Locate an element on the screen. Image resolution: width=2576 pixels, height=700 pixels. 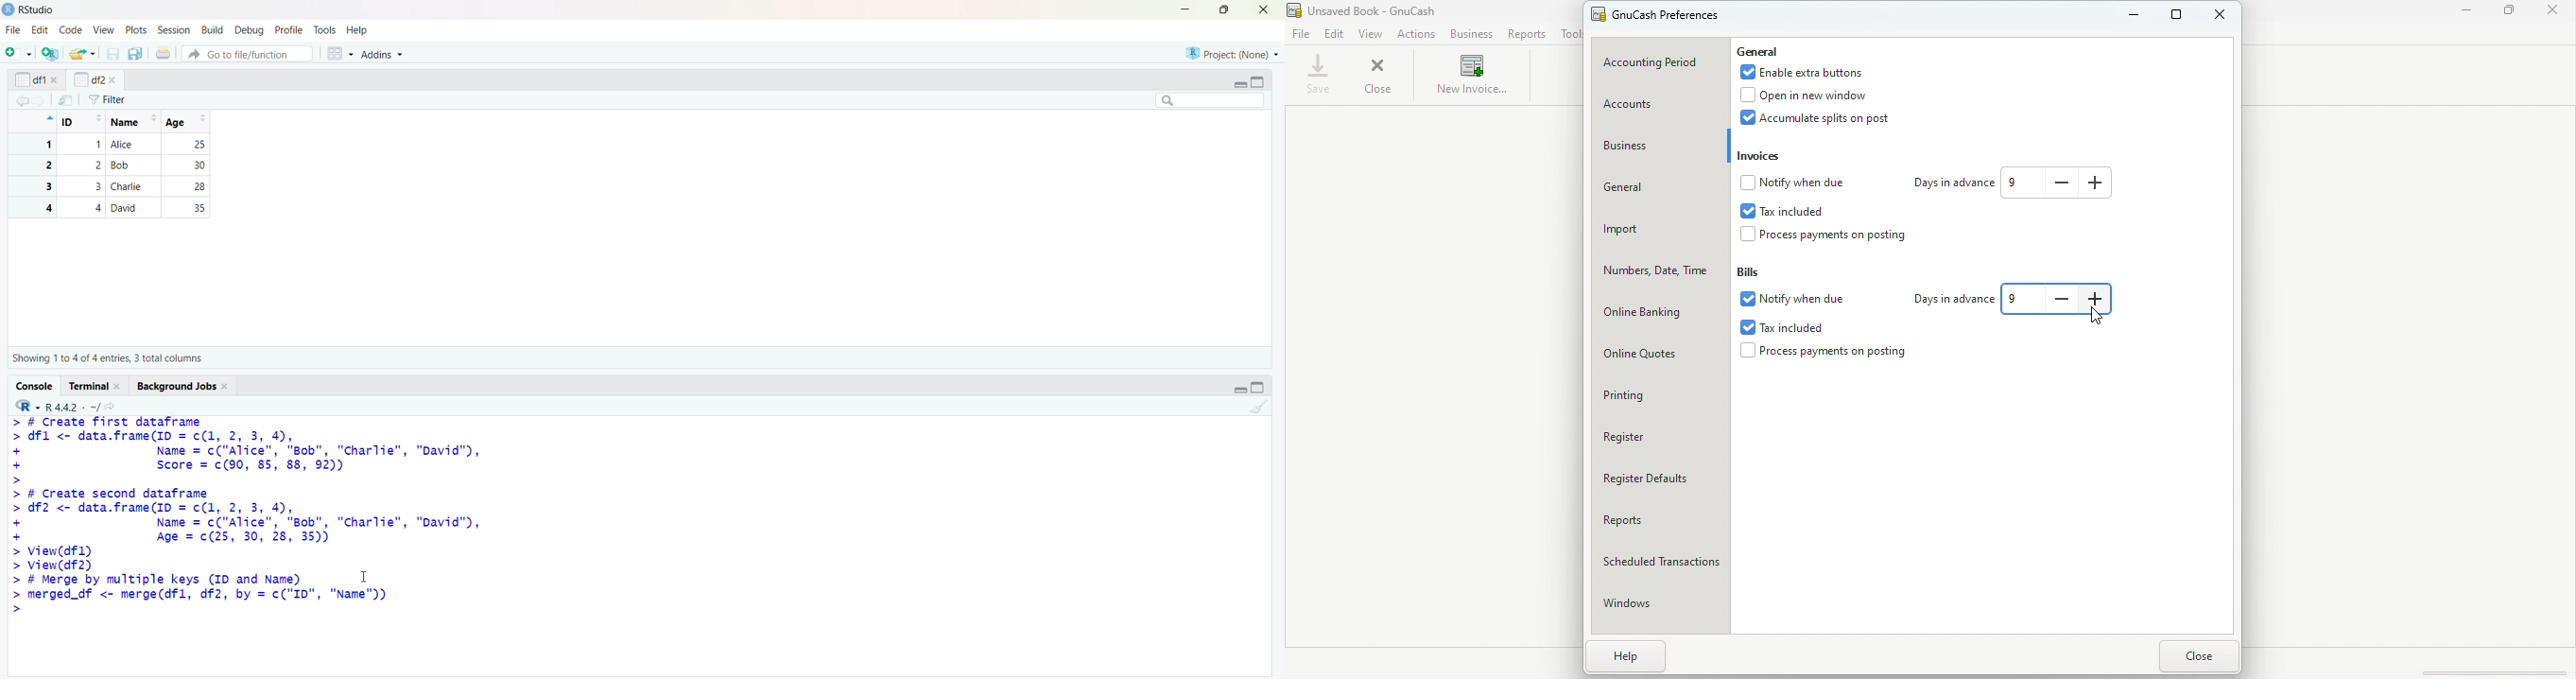
Close is located at coordinates (2557, 13).